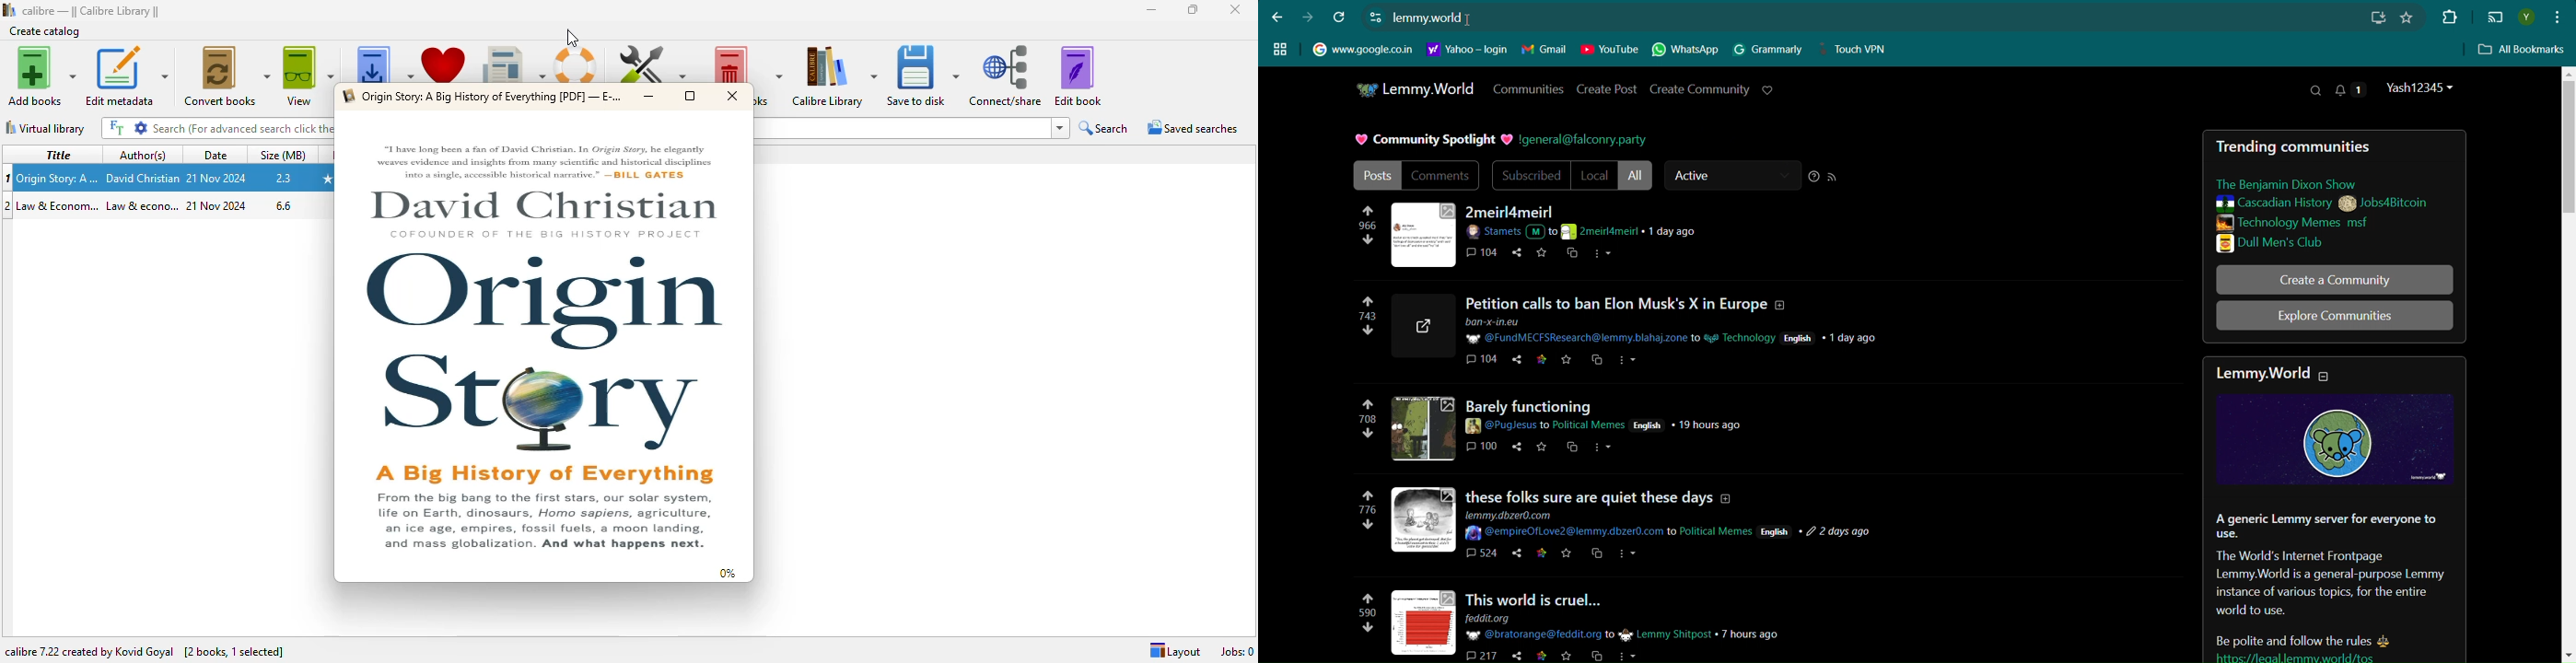 The image size is (2576, 672). Describe the element at coordinates (1480, 362) in the screenshot. I see `104` at that location.